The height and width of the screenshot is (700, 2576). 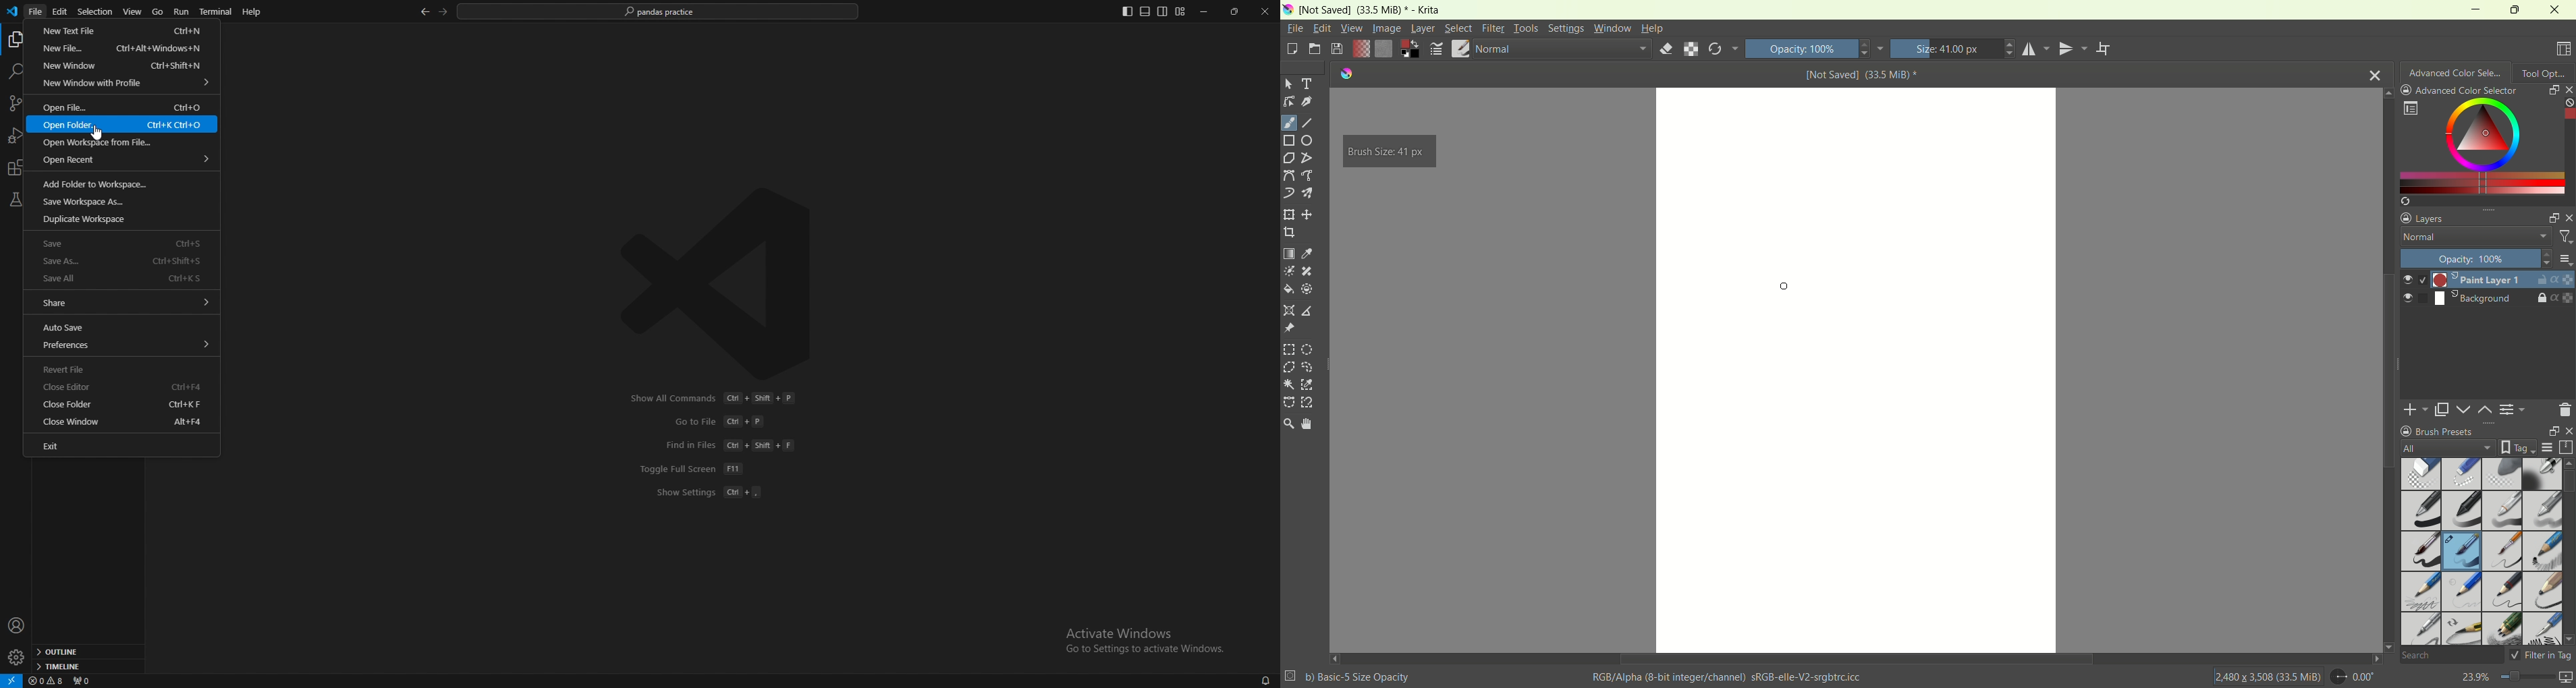 I want to click on create a list of colors, so click(x=2487, y=201).